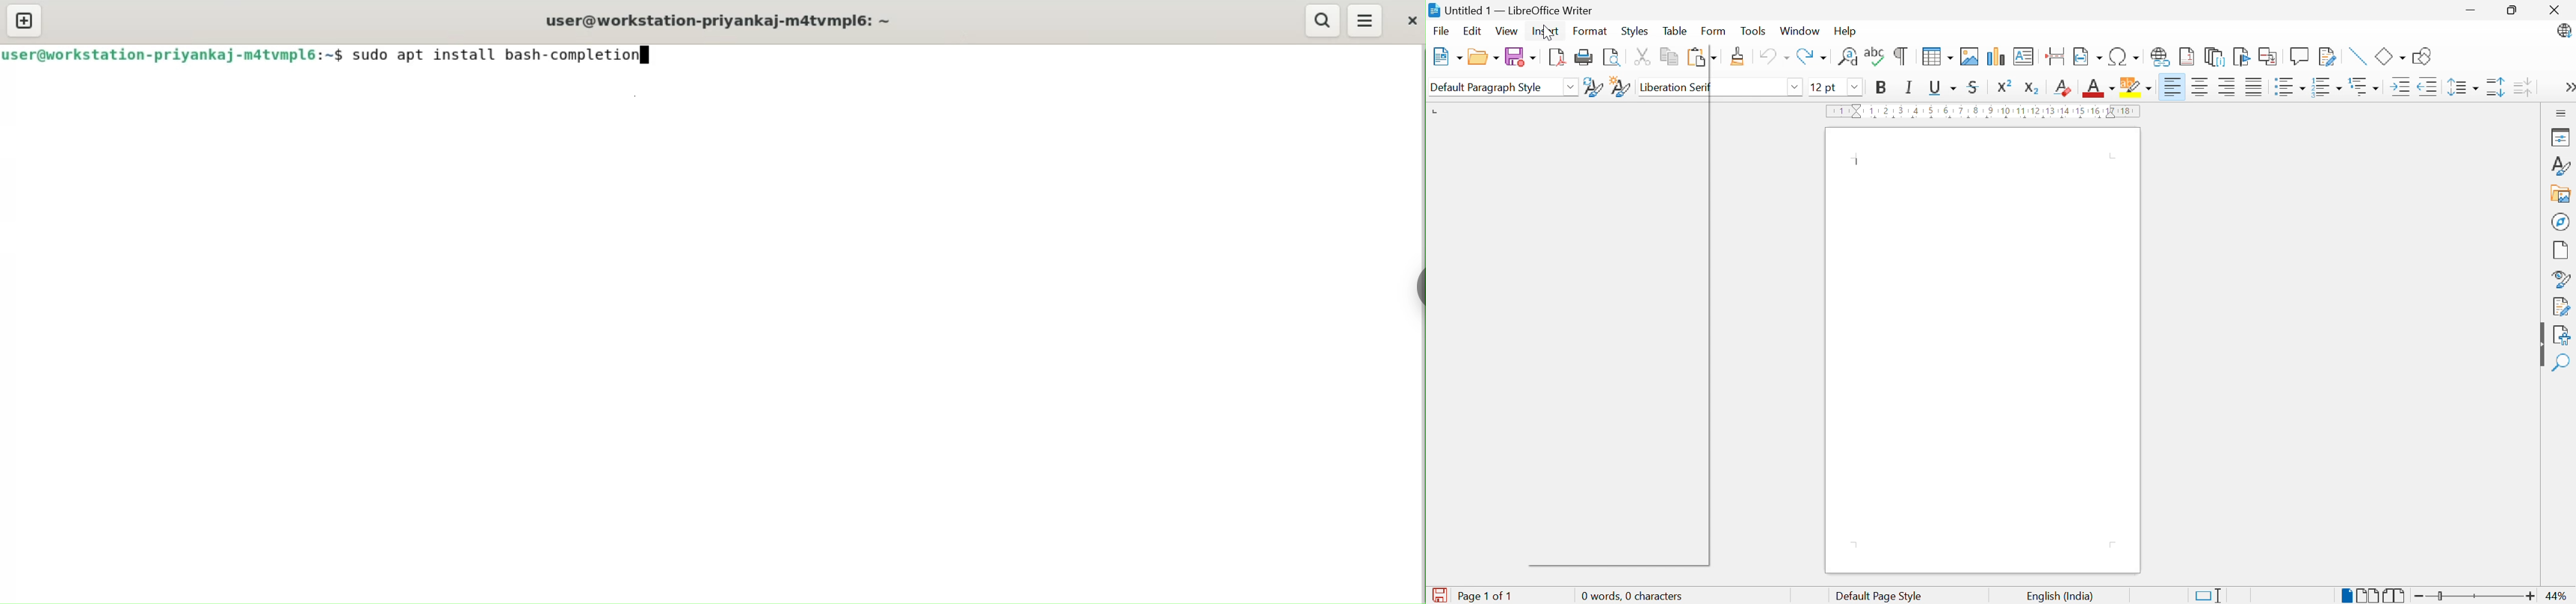 The height and width of the screenshot is (616, 2576). I want to click on Basic shapes, so click(2390, 58).